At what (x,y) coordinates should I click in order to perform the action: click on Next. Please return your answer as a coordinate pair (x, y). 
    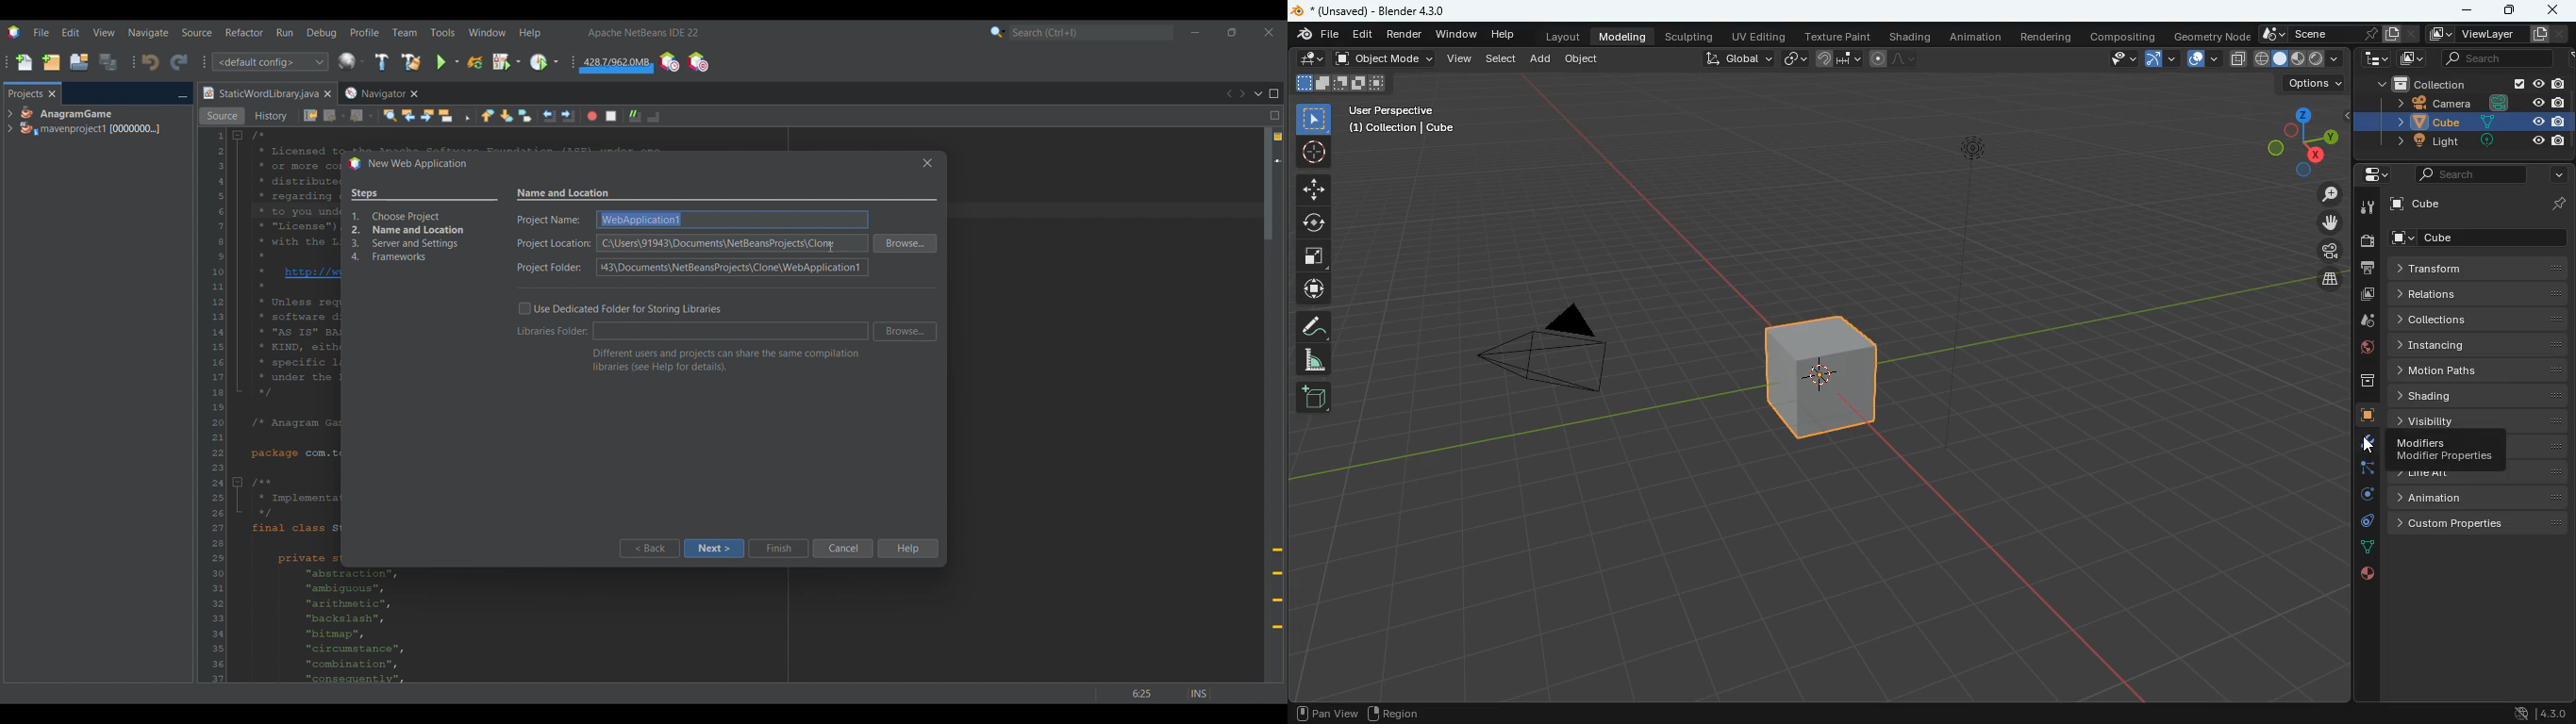
    Looking at the image, I should click on (1242, 94).